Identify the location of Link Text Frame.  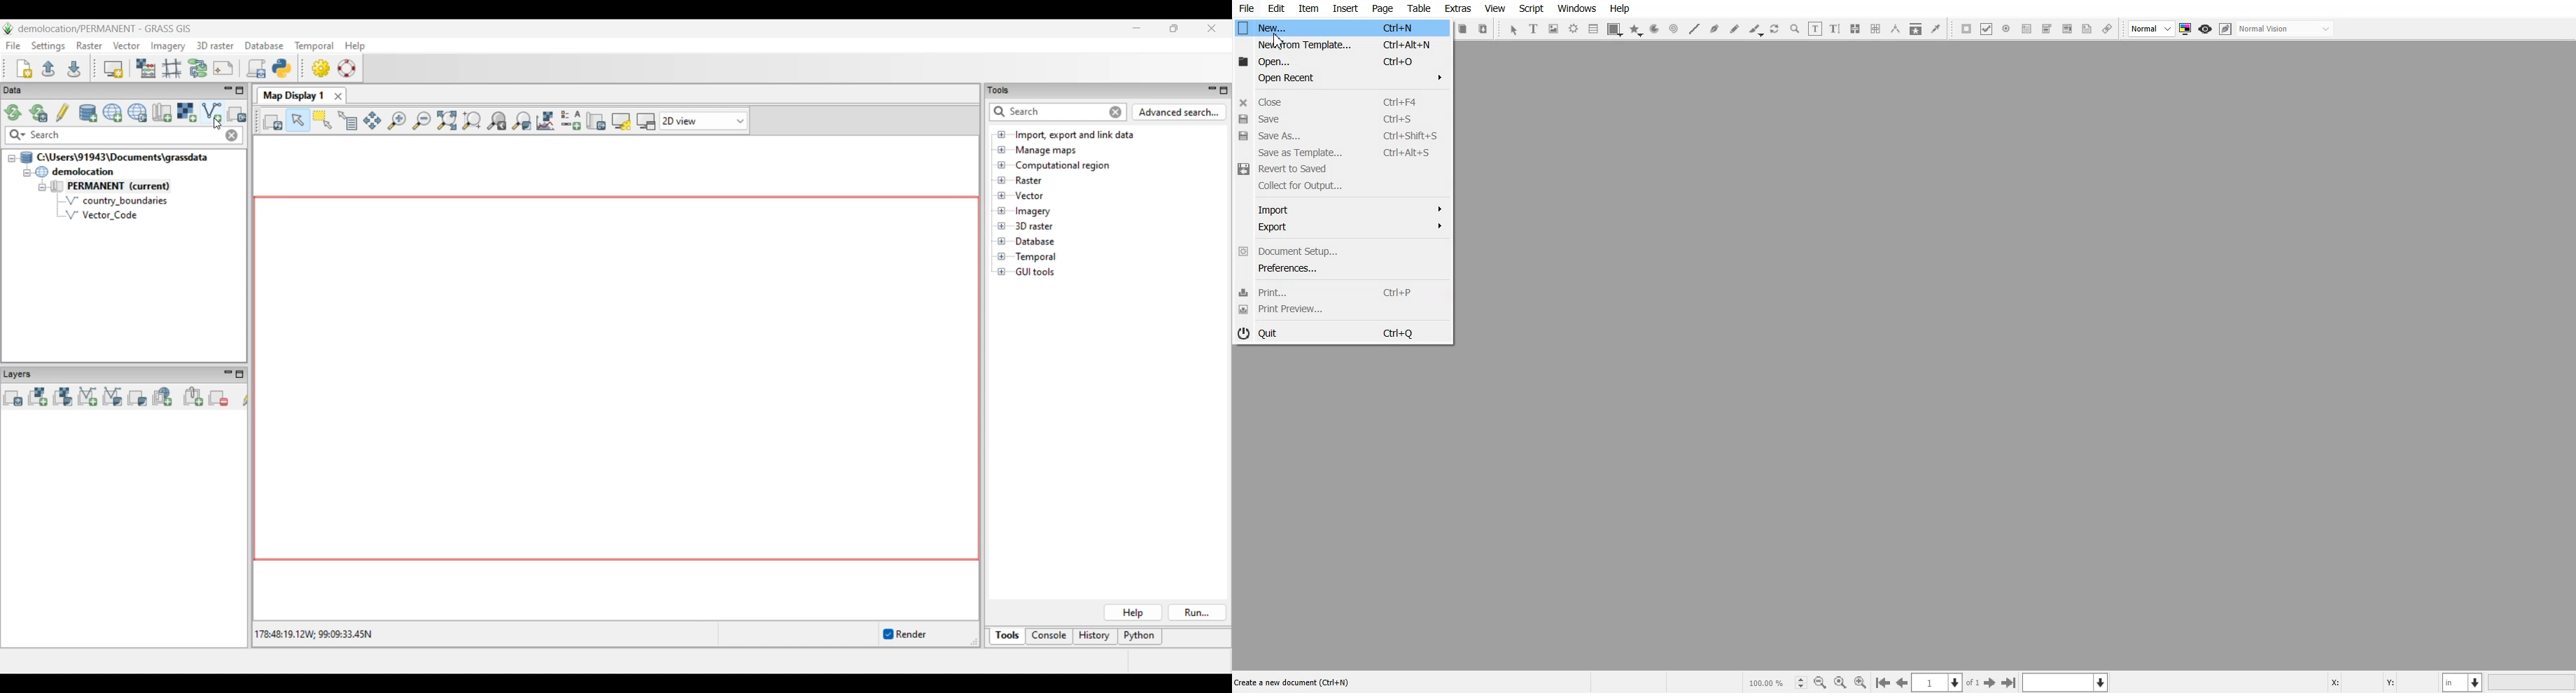
(1855, 29).